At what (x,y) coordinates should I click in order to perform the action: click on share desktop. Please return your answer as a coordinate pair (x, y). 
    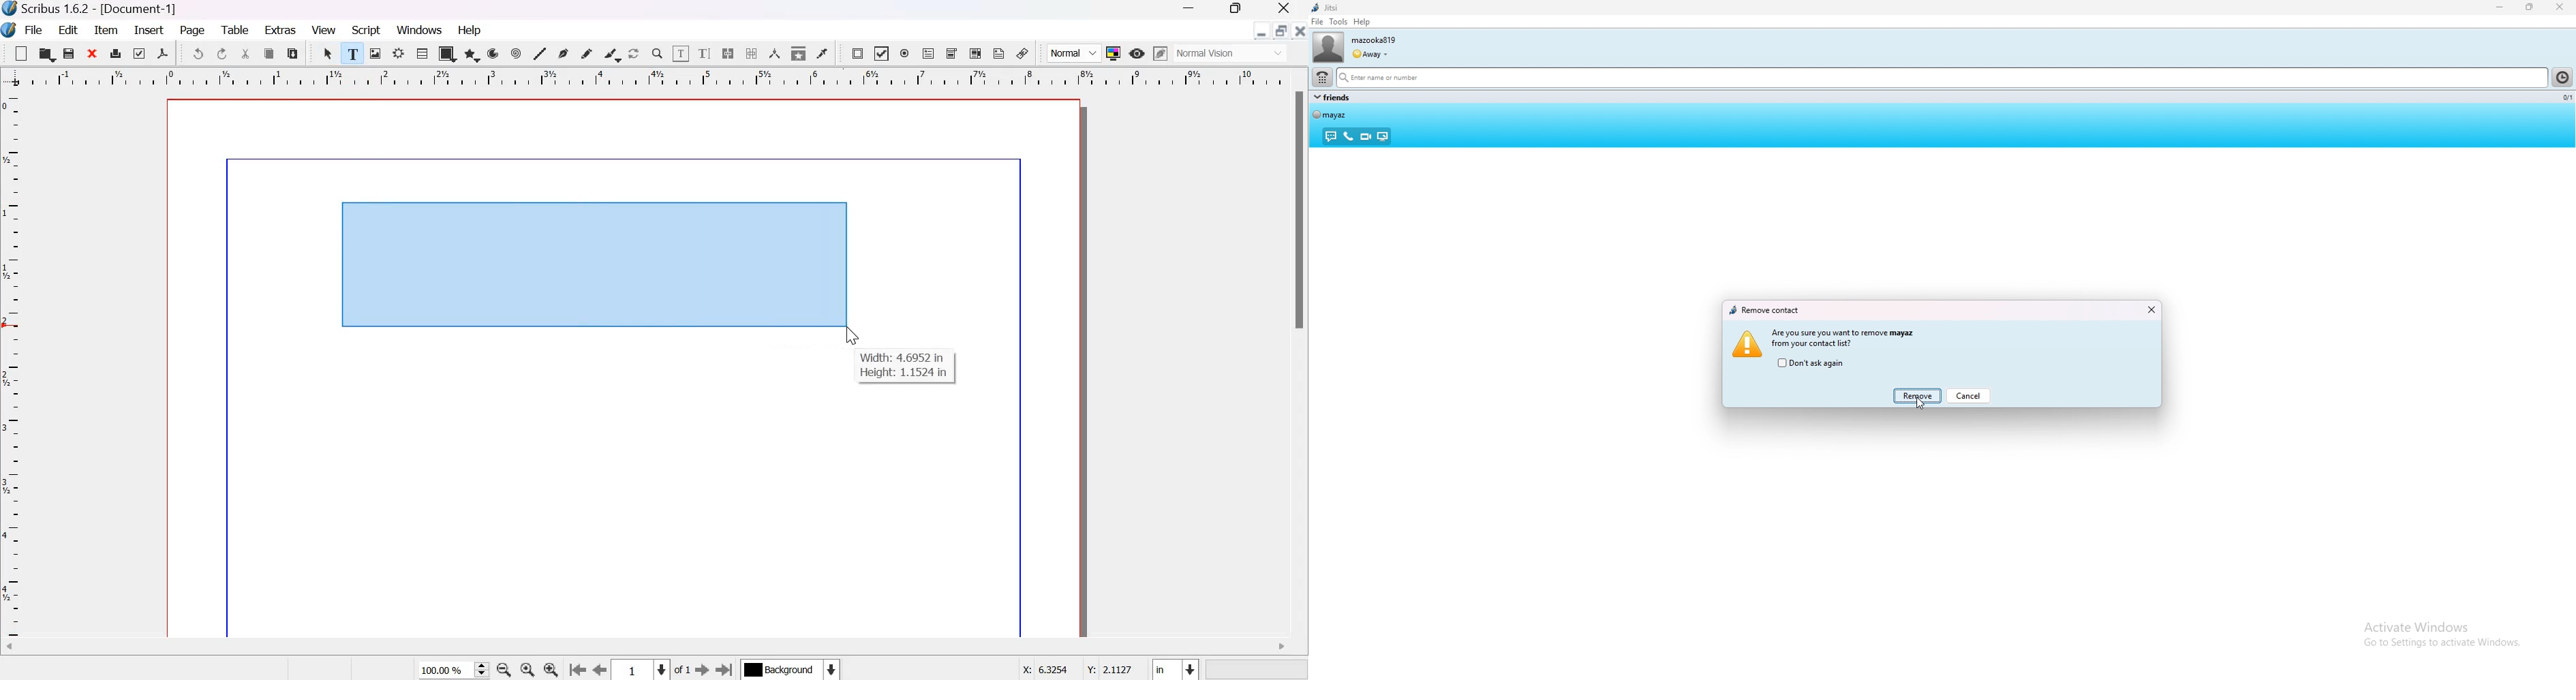
    Looking at the image, I should click on (1382, 137).